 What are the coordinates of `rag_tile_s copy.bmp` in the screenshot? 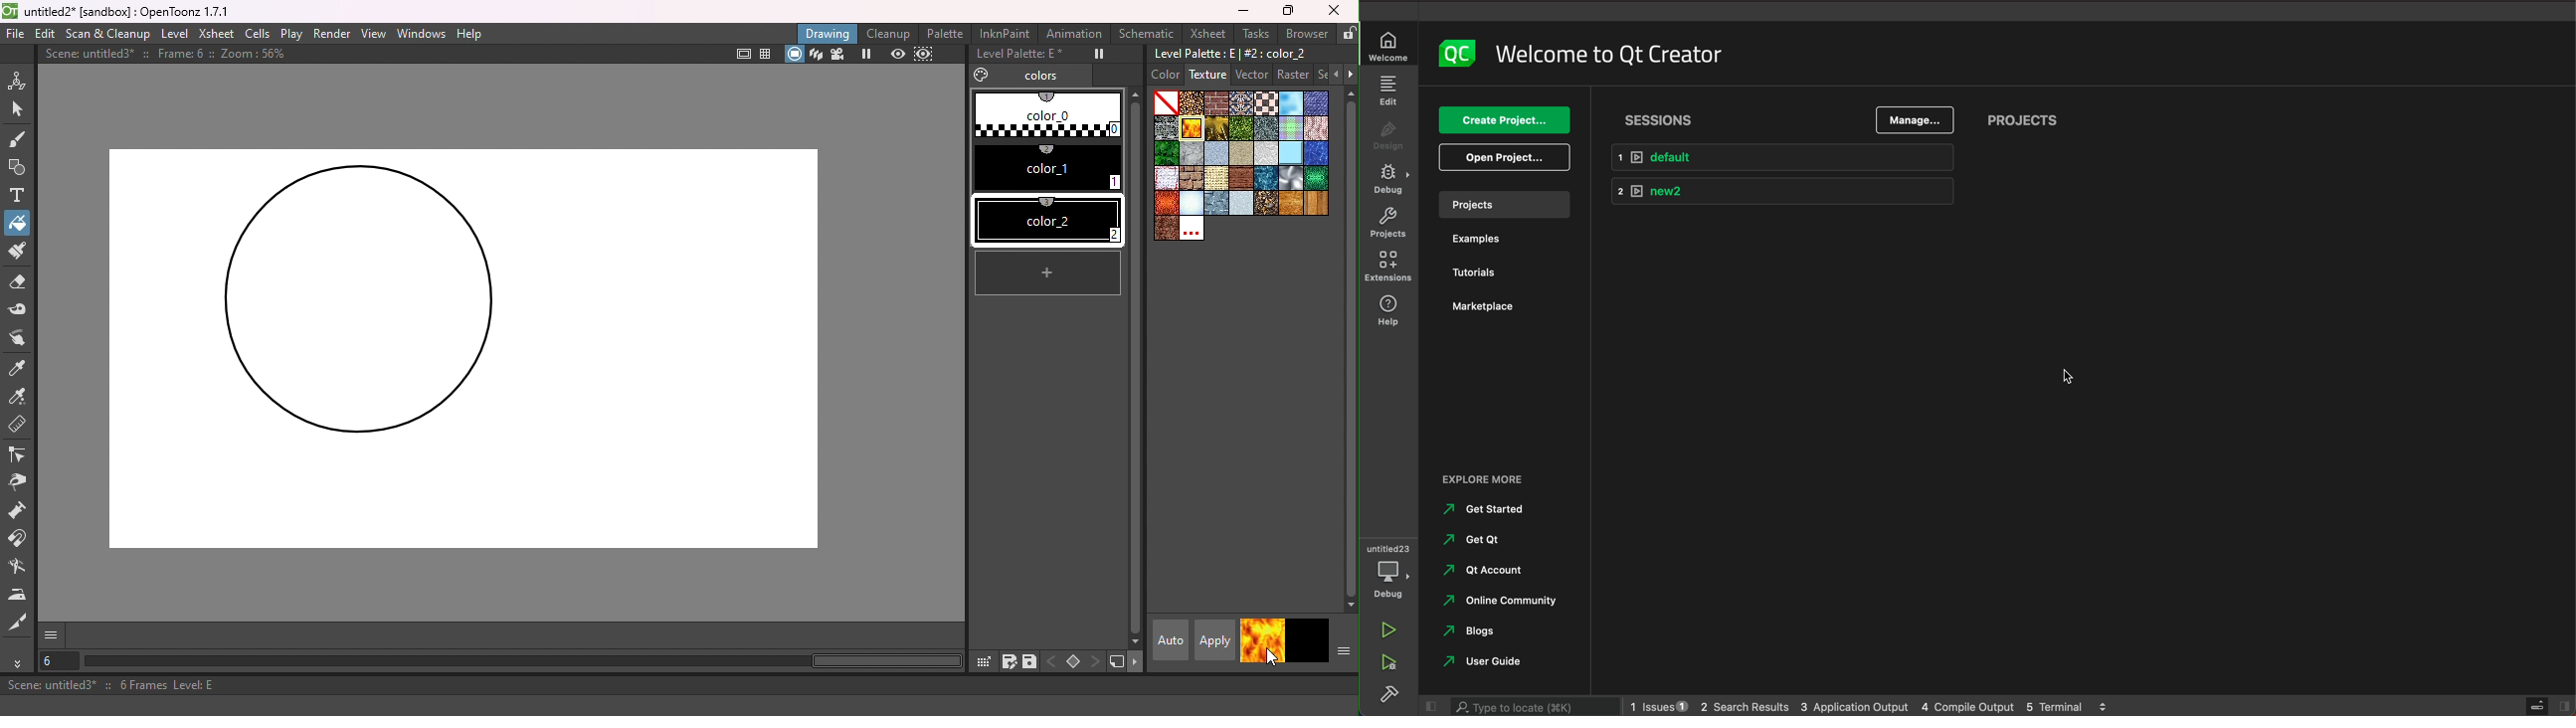 It's located at (1166, 179).